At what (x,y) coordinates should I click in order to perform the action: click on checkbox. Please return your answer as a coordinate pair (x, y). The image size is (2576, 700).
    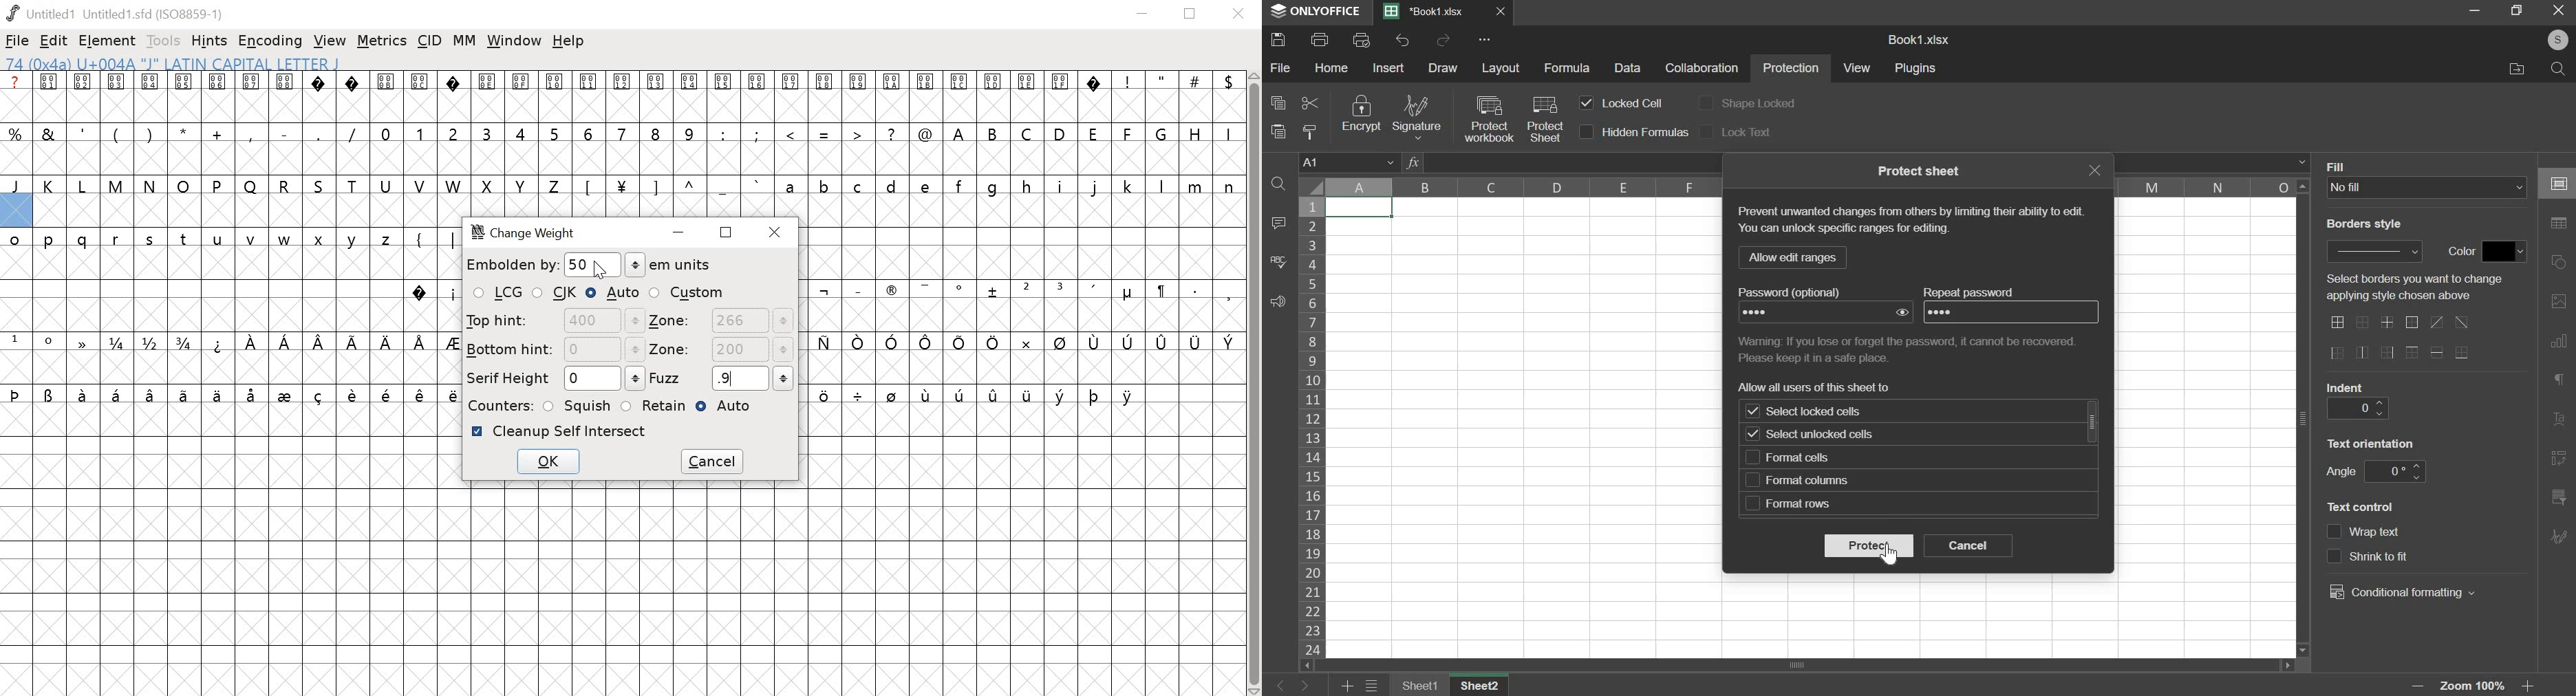
    Looking at the image, I should click on (1752, 412).